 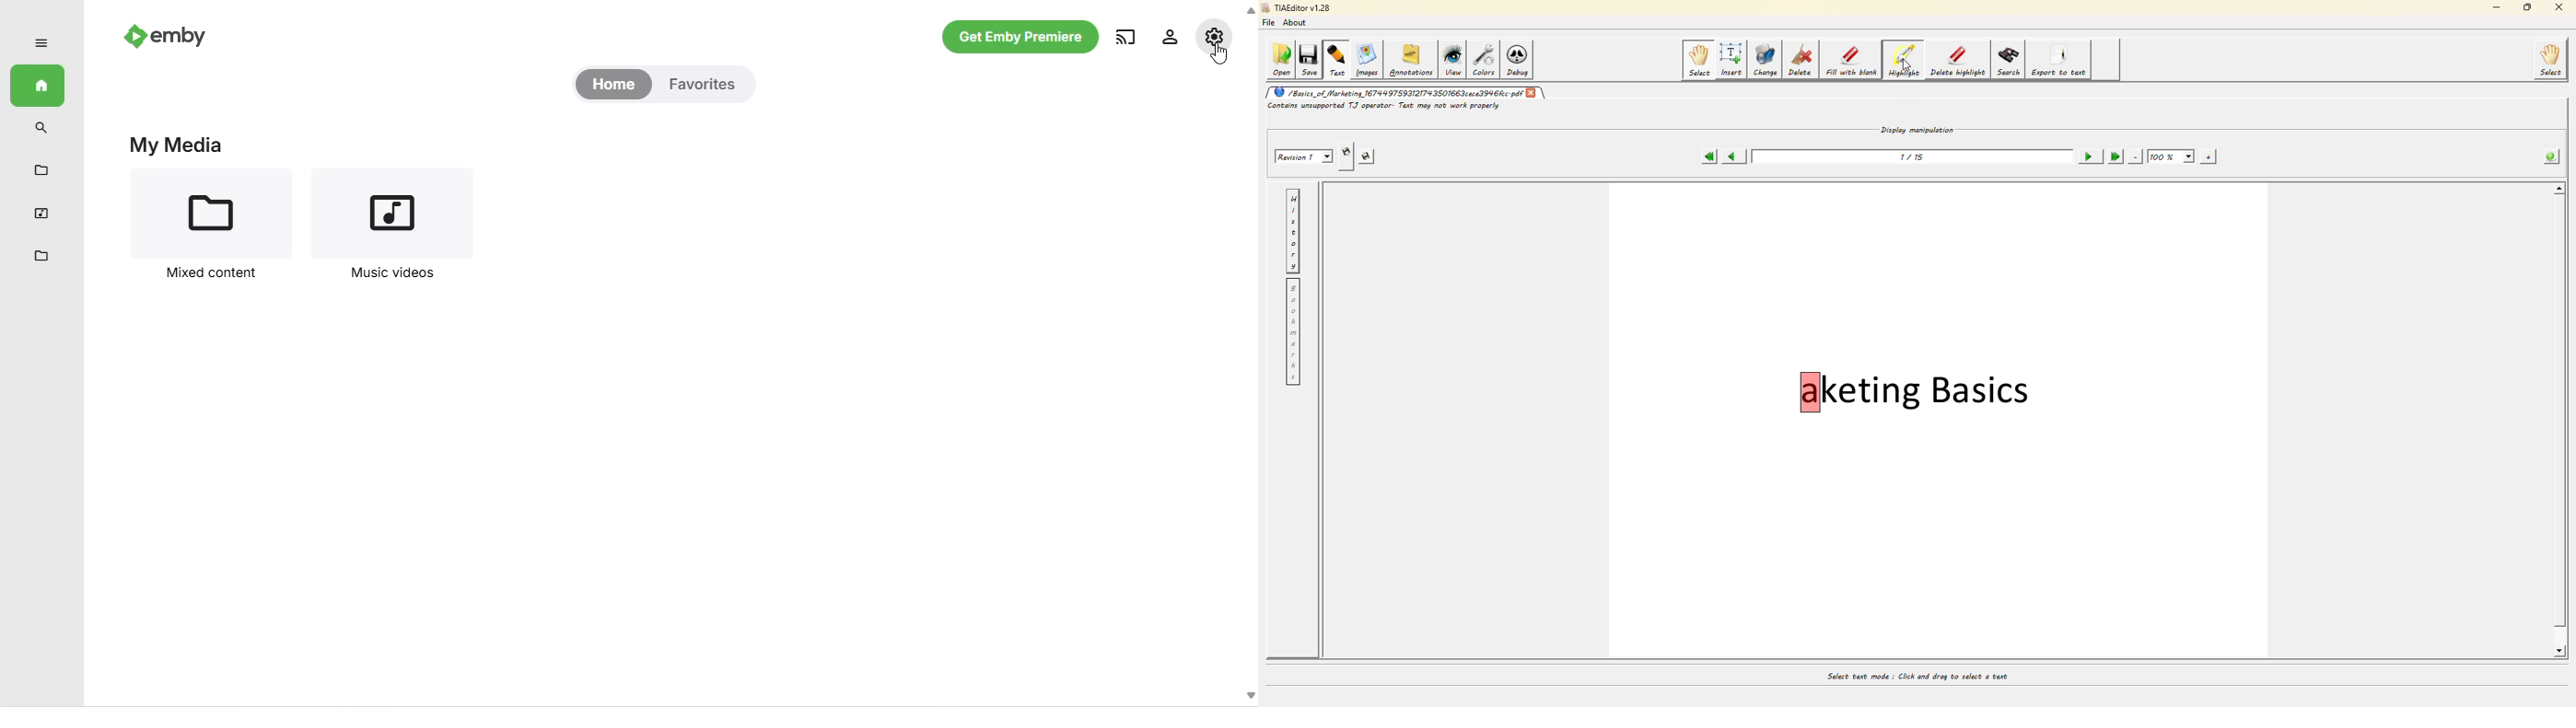 I want to click on info about the pdf, so click(x=2549, y=156).